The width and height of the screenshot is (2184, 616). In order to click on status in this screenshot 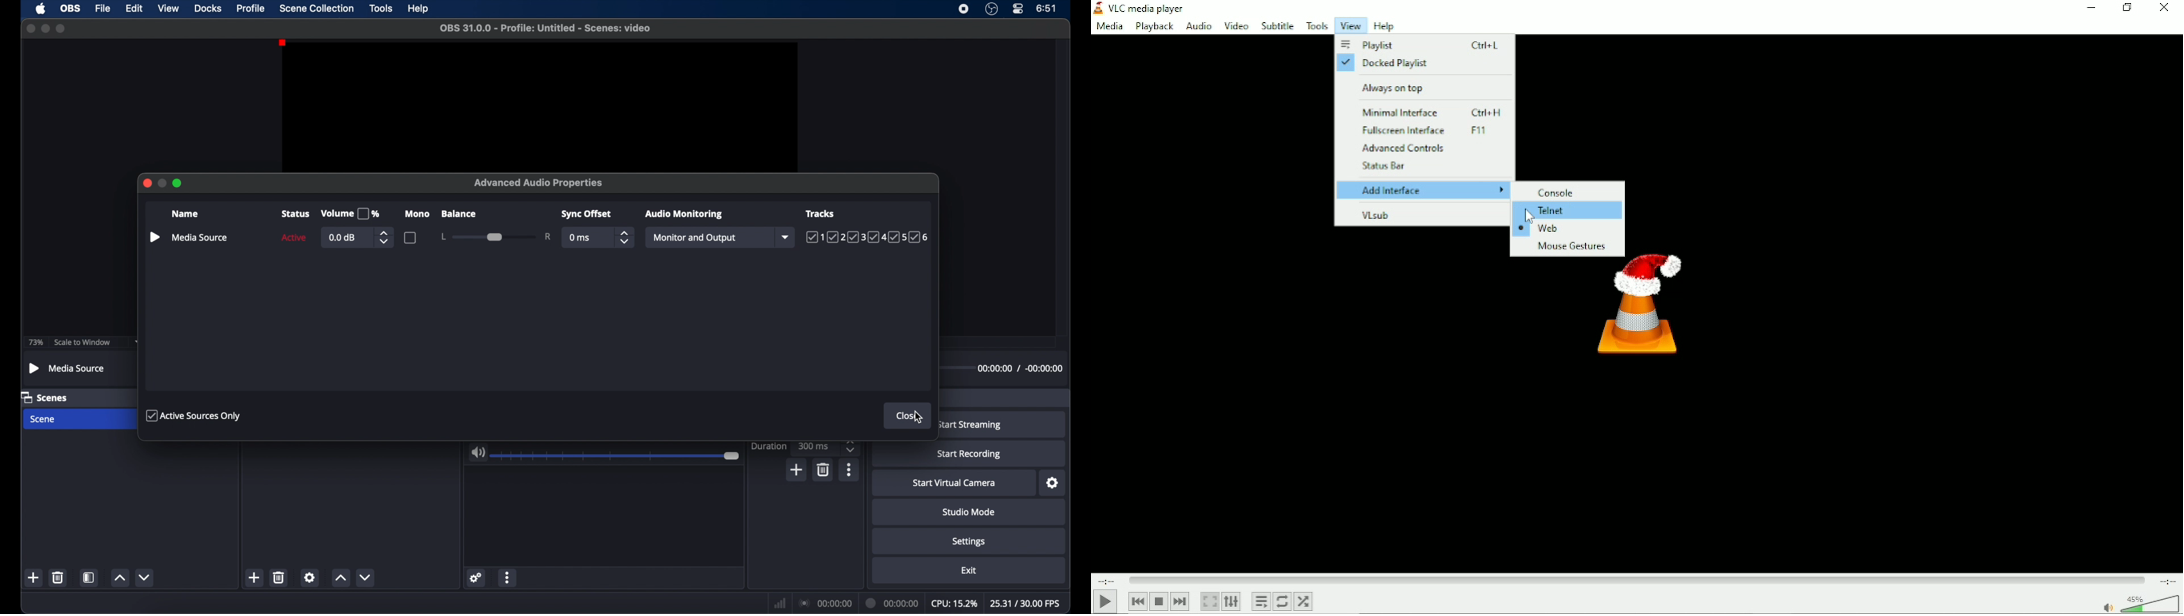, I will do `click(296, 214)`.